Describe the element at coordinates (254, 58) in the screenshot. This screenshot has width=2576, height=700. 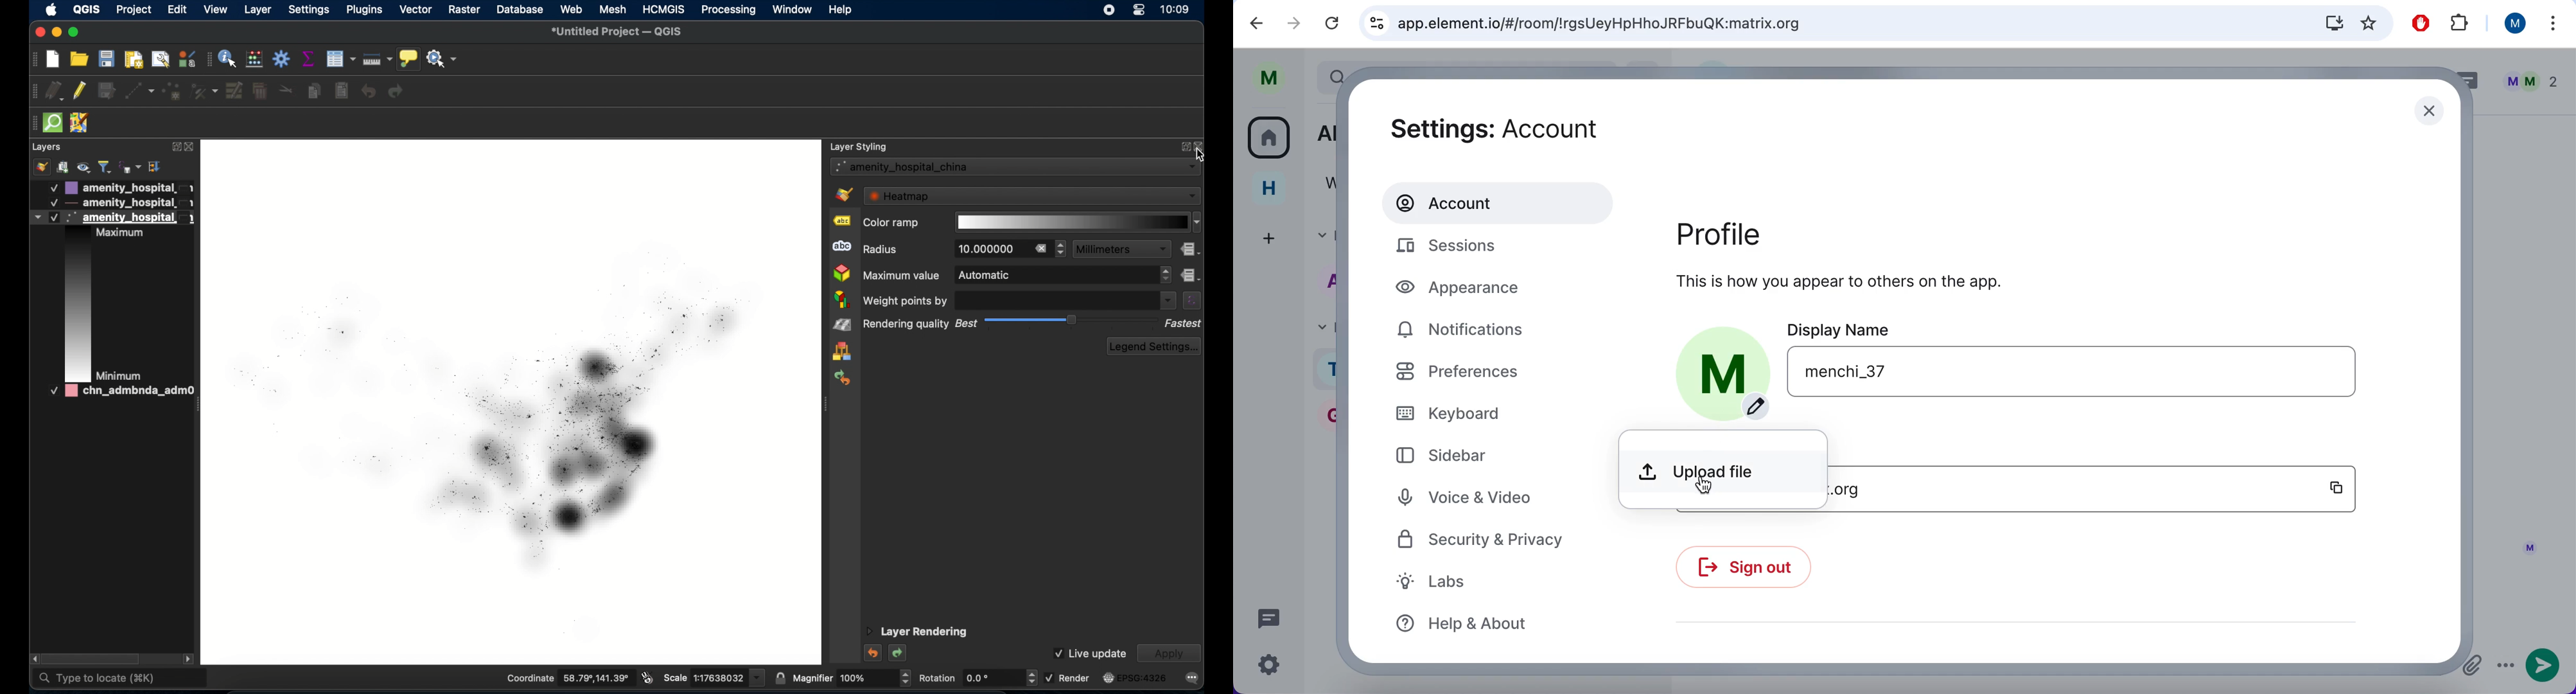
I see `open field calculator` at that location.